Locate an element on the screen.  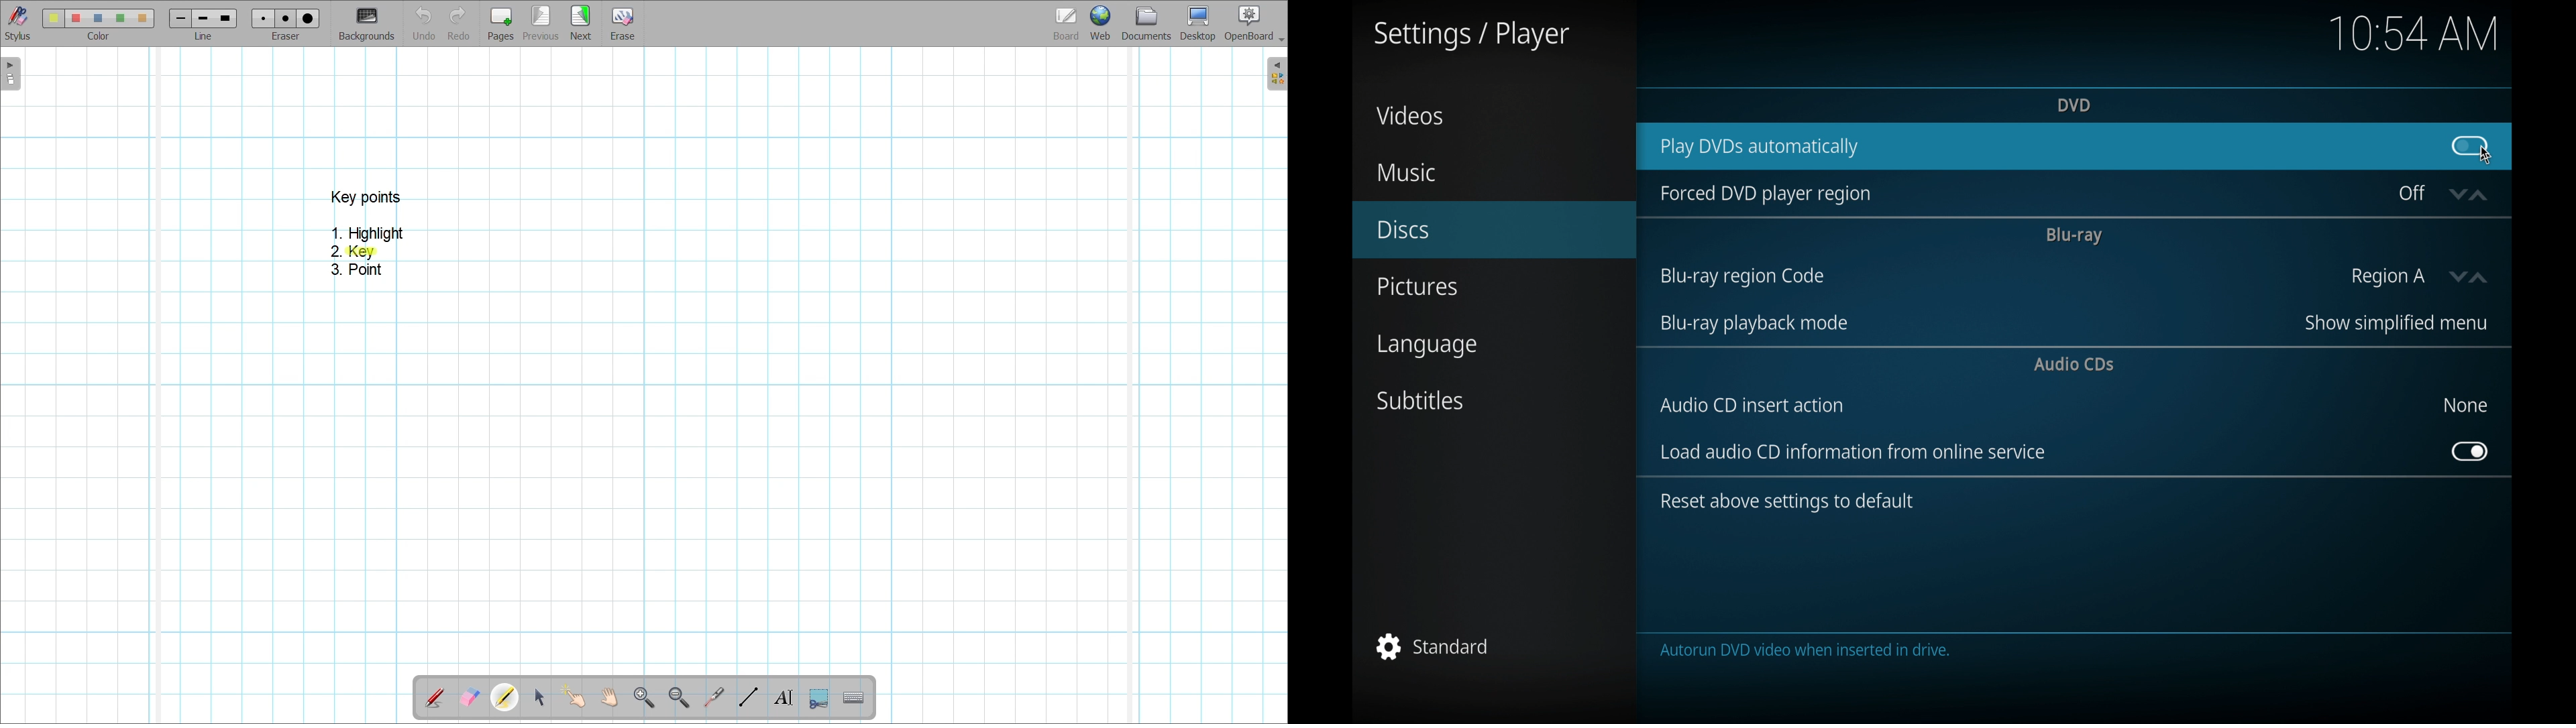
toggle button is located at coordinates (2470, 452).